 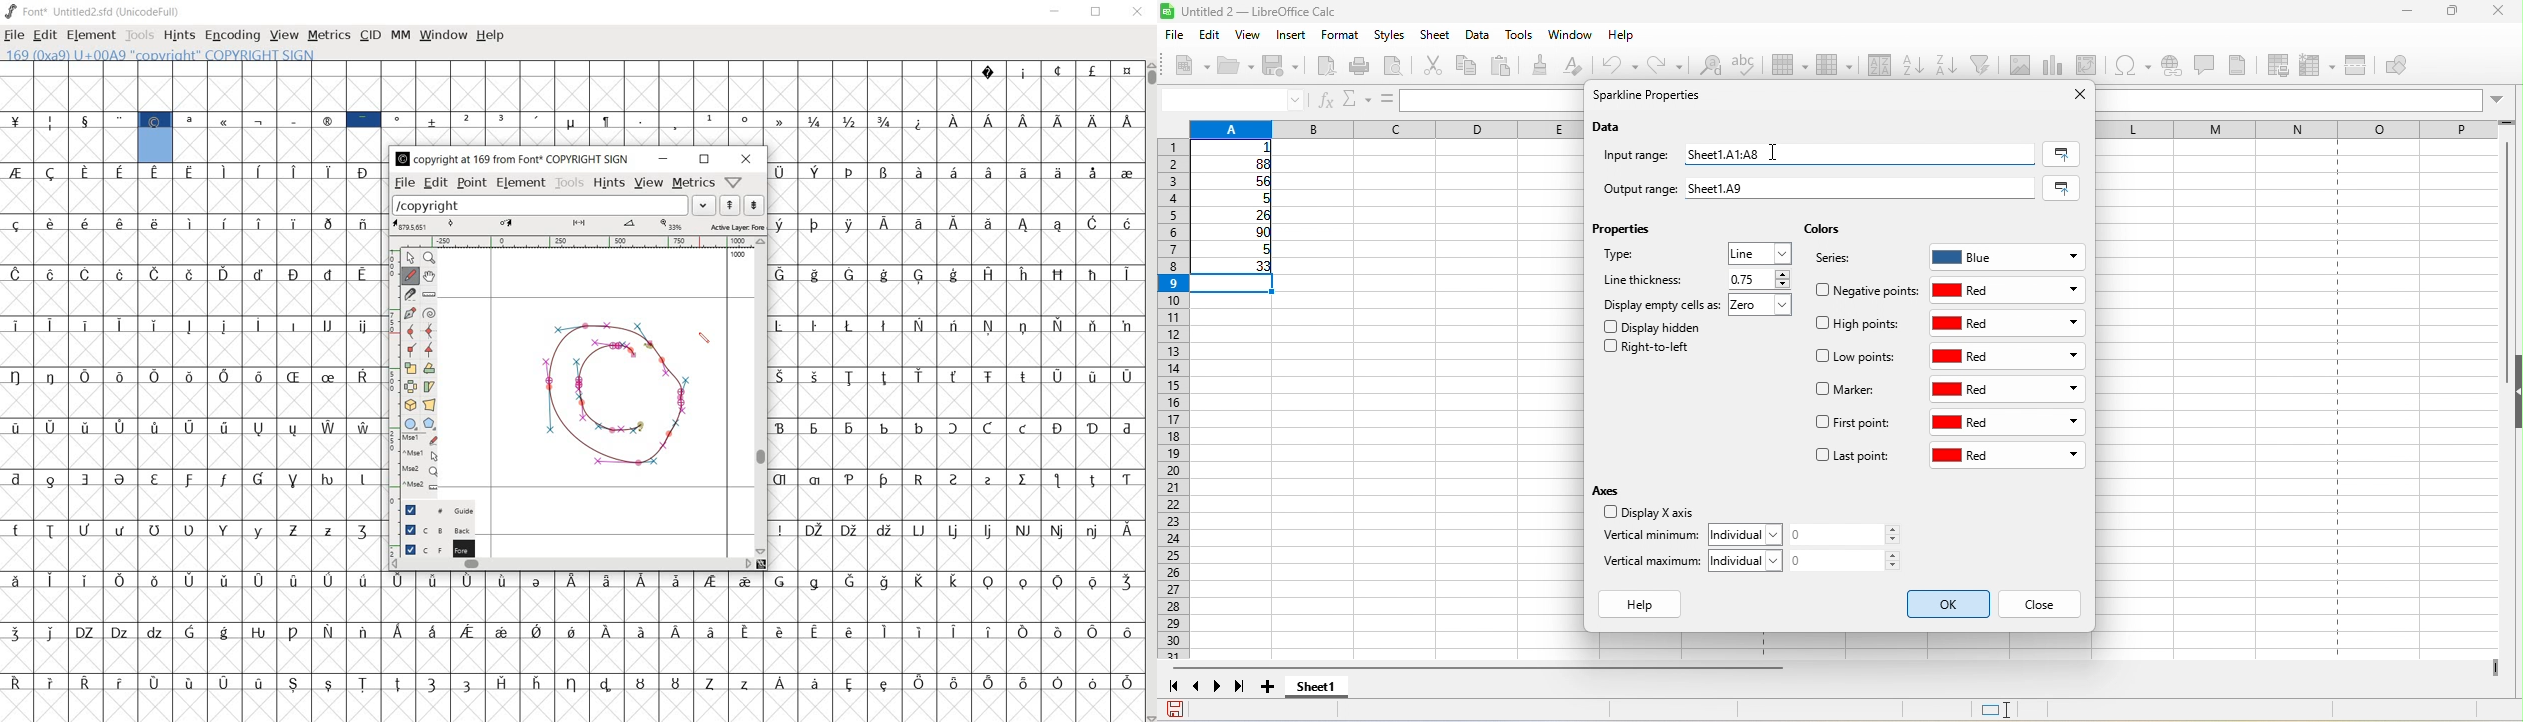 What do you see at coordinates (1750, 70) in the screenshot?
I see `spelling` at bounding box center [1750, 70].